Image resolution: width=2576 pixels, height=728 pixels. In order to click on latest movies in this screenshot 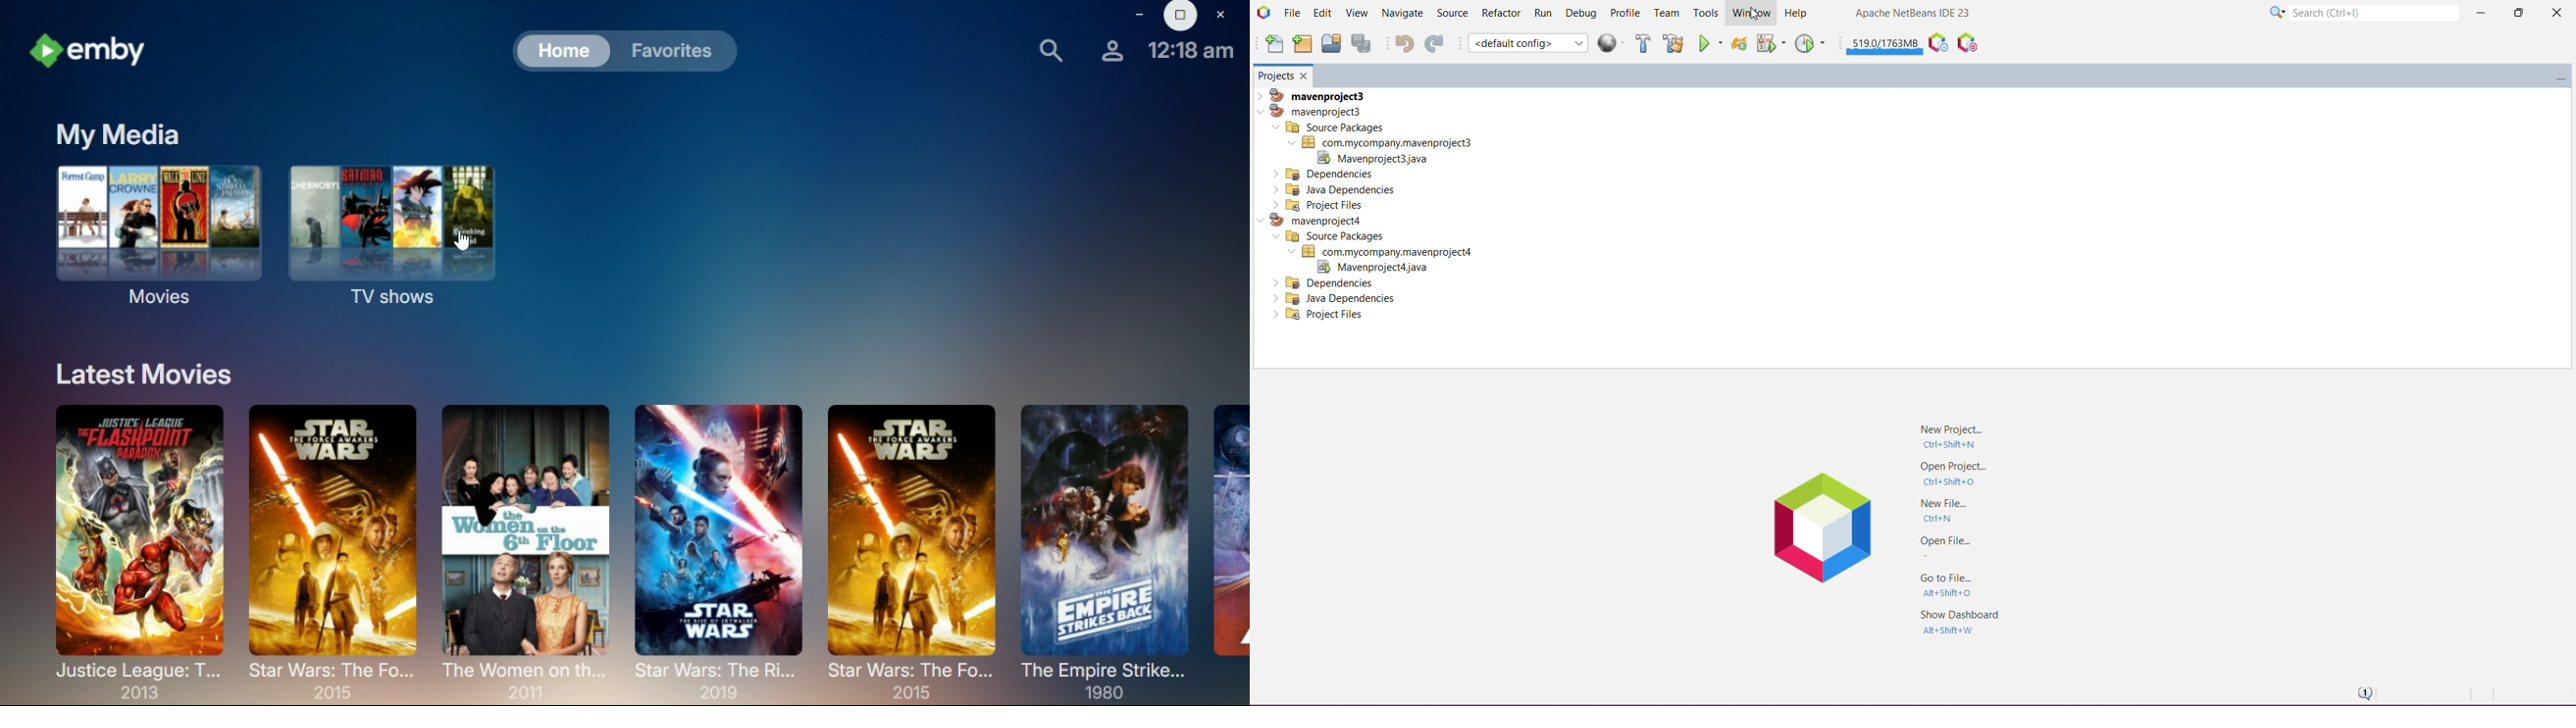, I will do `click(149, 371)`.